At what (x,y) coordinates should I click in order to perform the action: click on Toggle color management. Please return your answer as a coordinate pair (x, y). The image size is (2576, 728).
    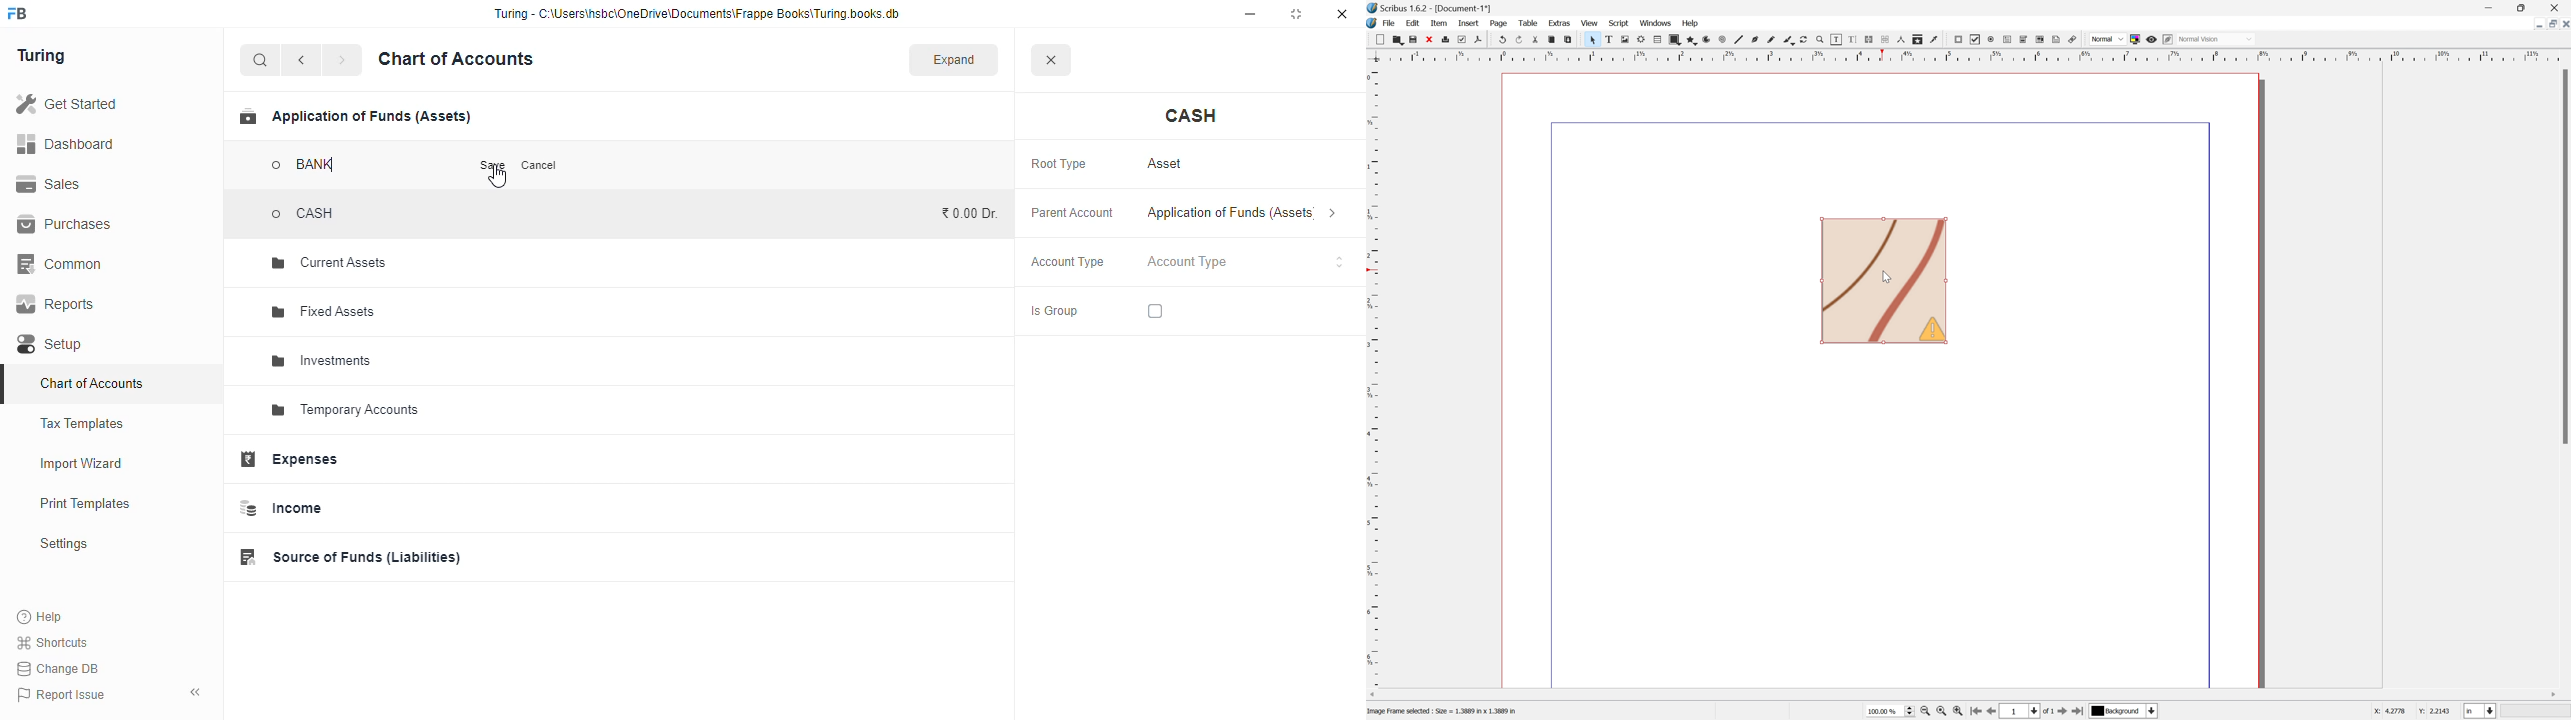
    Looking at the image, I should click on (2135, 39).